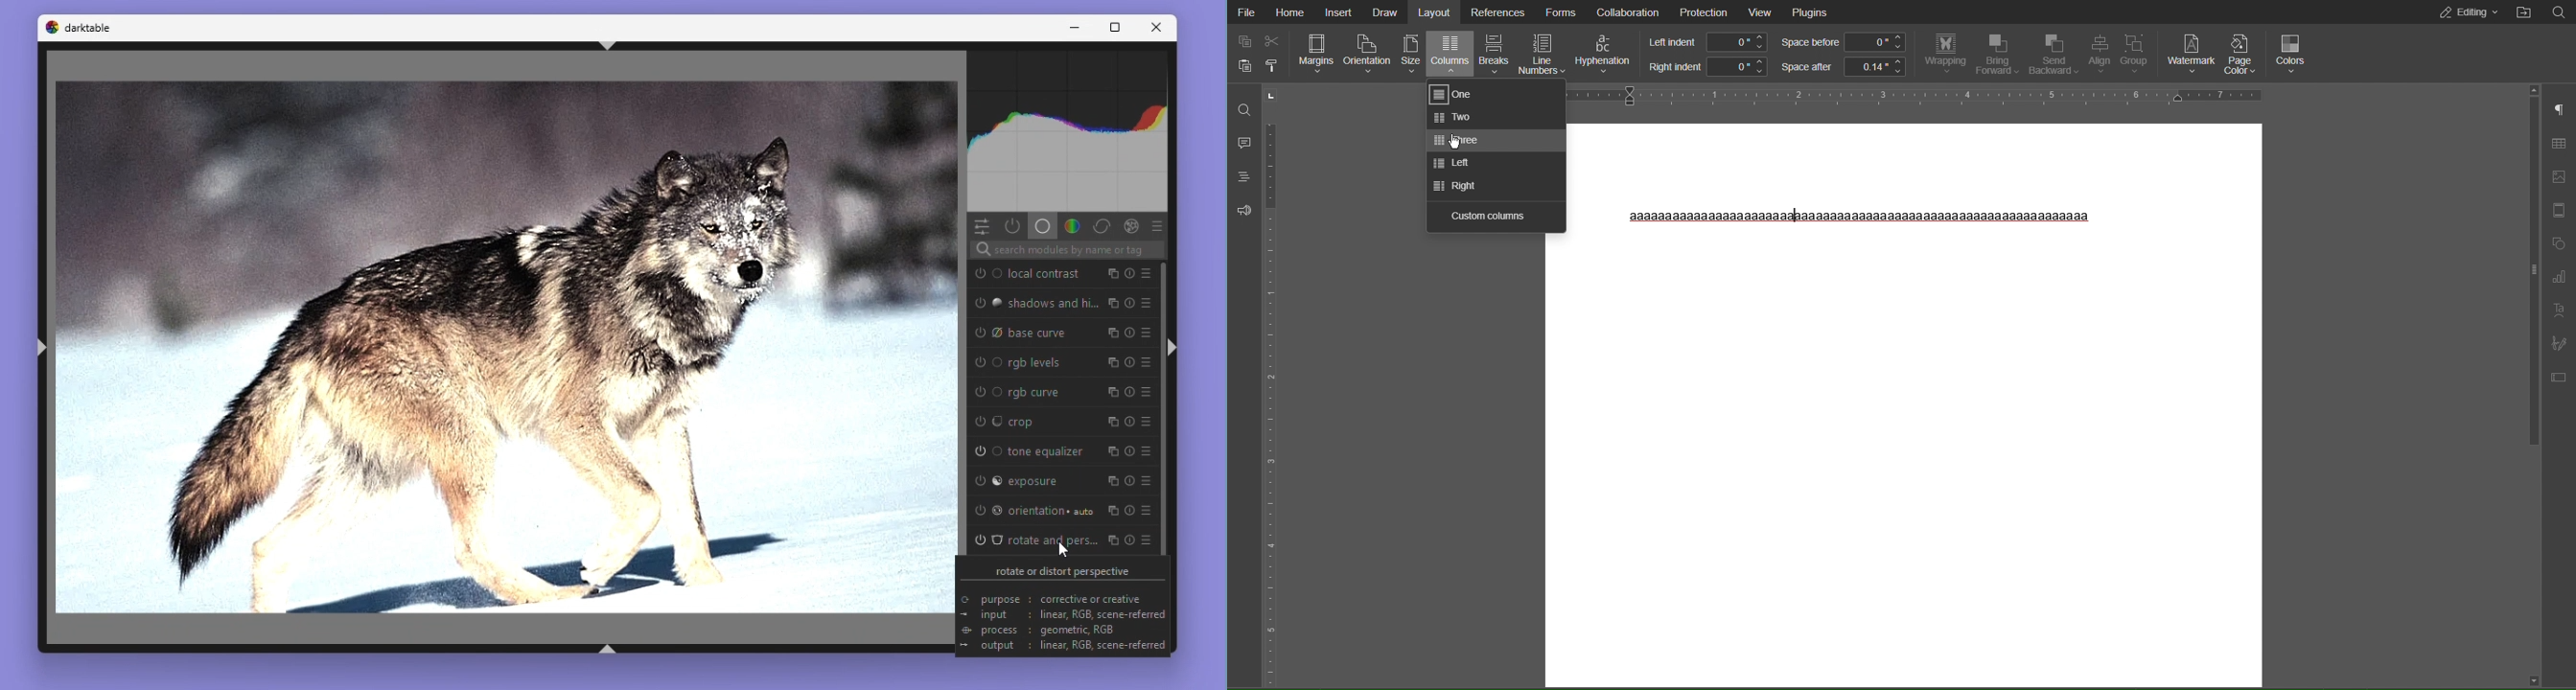  Describe the element at coordinates (1455, 164) in the screenshot. I see `Left` at that location.